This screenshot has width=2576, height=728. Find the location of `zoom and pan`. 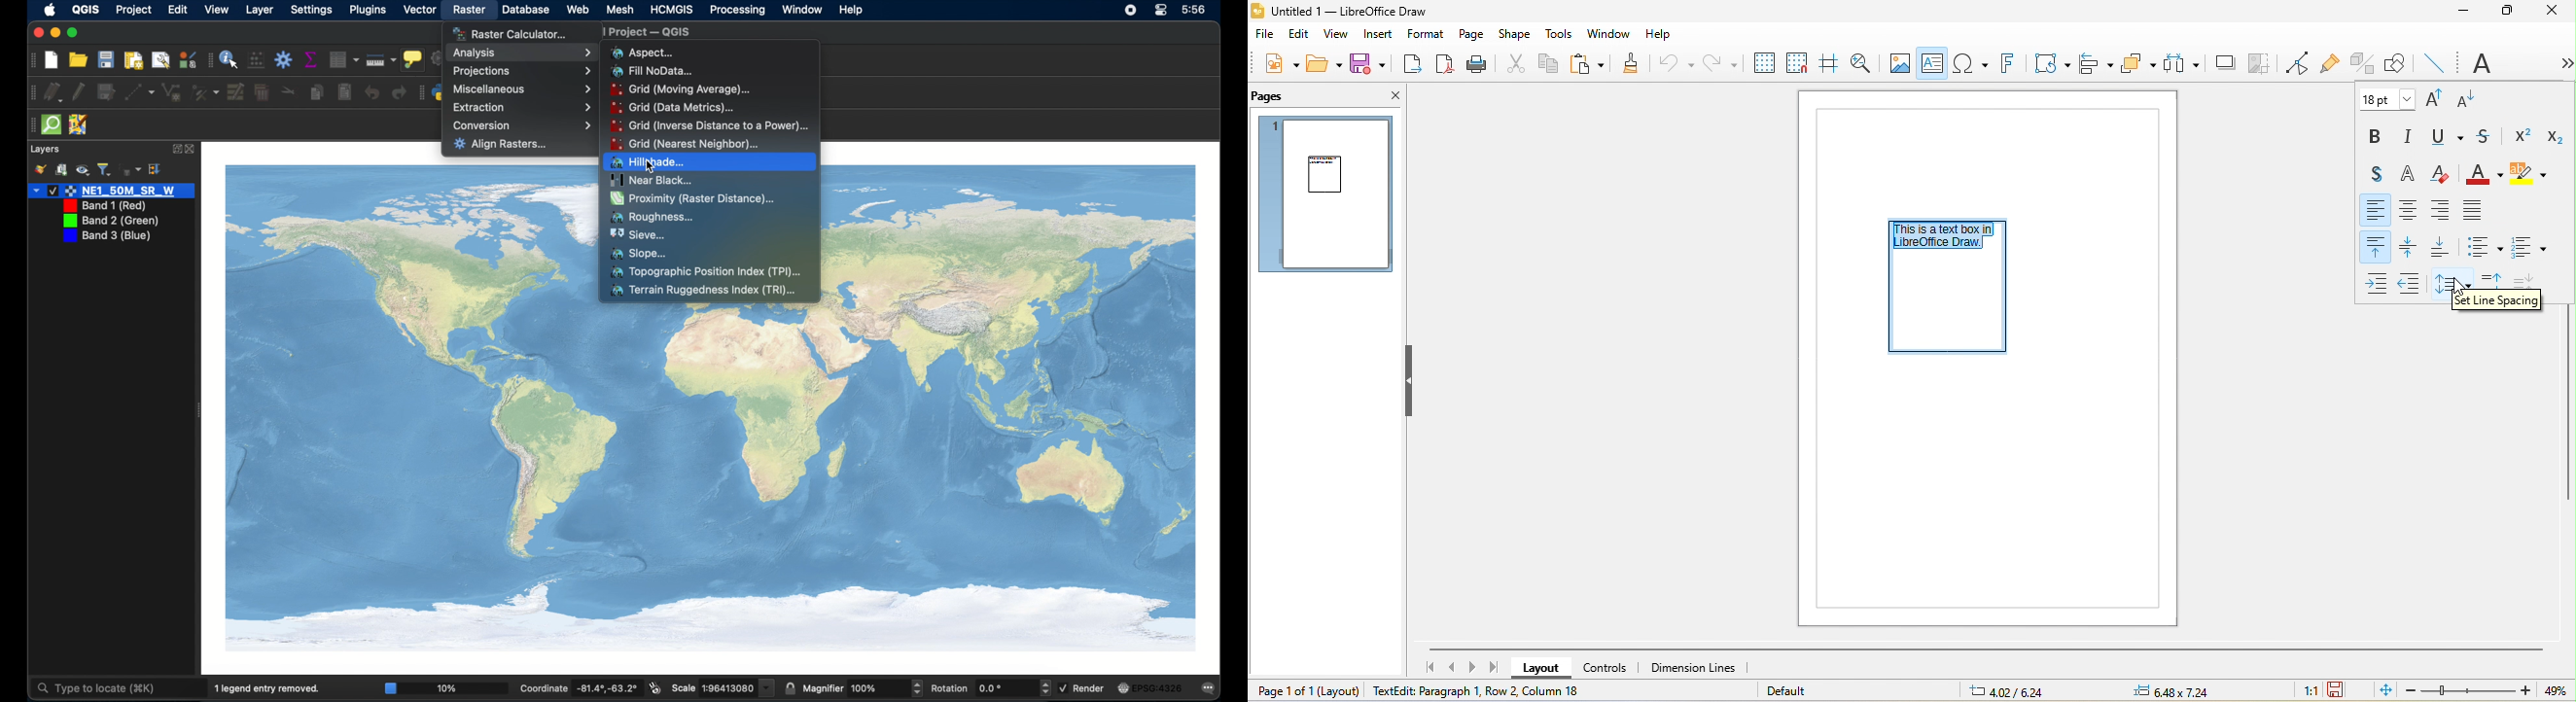

zoom and pan is located at coordinates (1859, 62).